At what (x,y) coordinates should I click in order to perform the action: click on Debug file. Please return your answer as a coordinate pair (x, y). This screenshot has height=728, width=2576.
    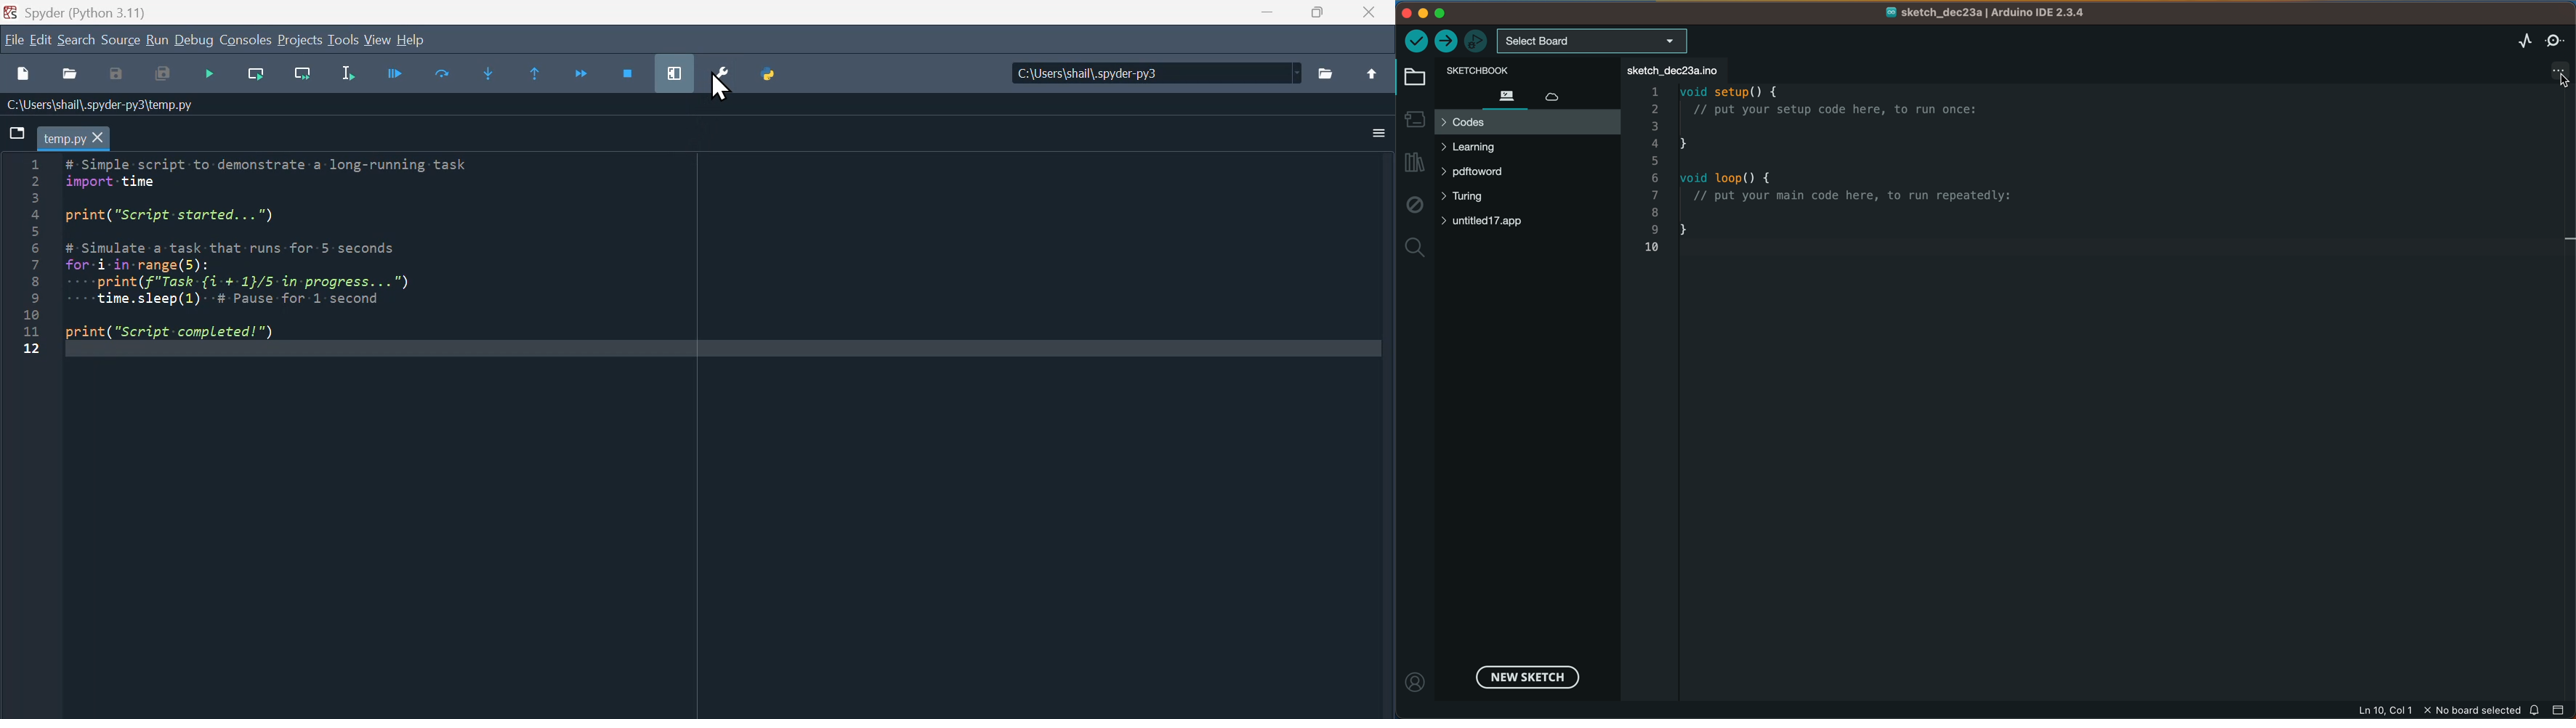
    Looking at the image, I should click on (211, 77).